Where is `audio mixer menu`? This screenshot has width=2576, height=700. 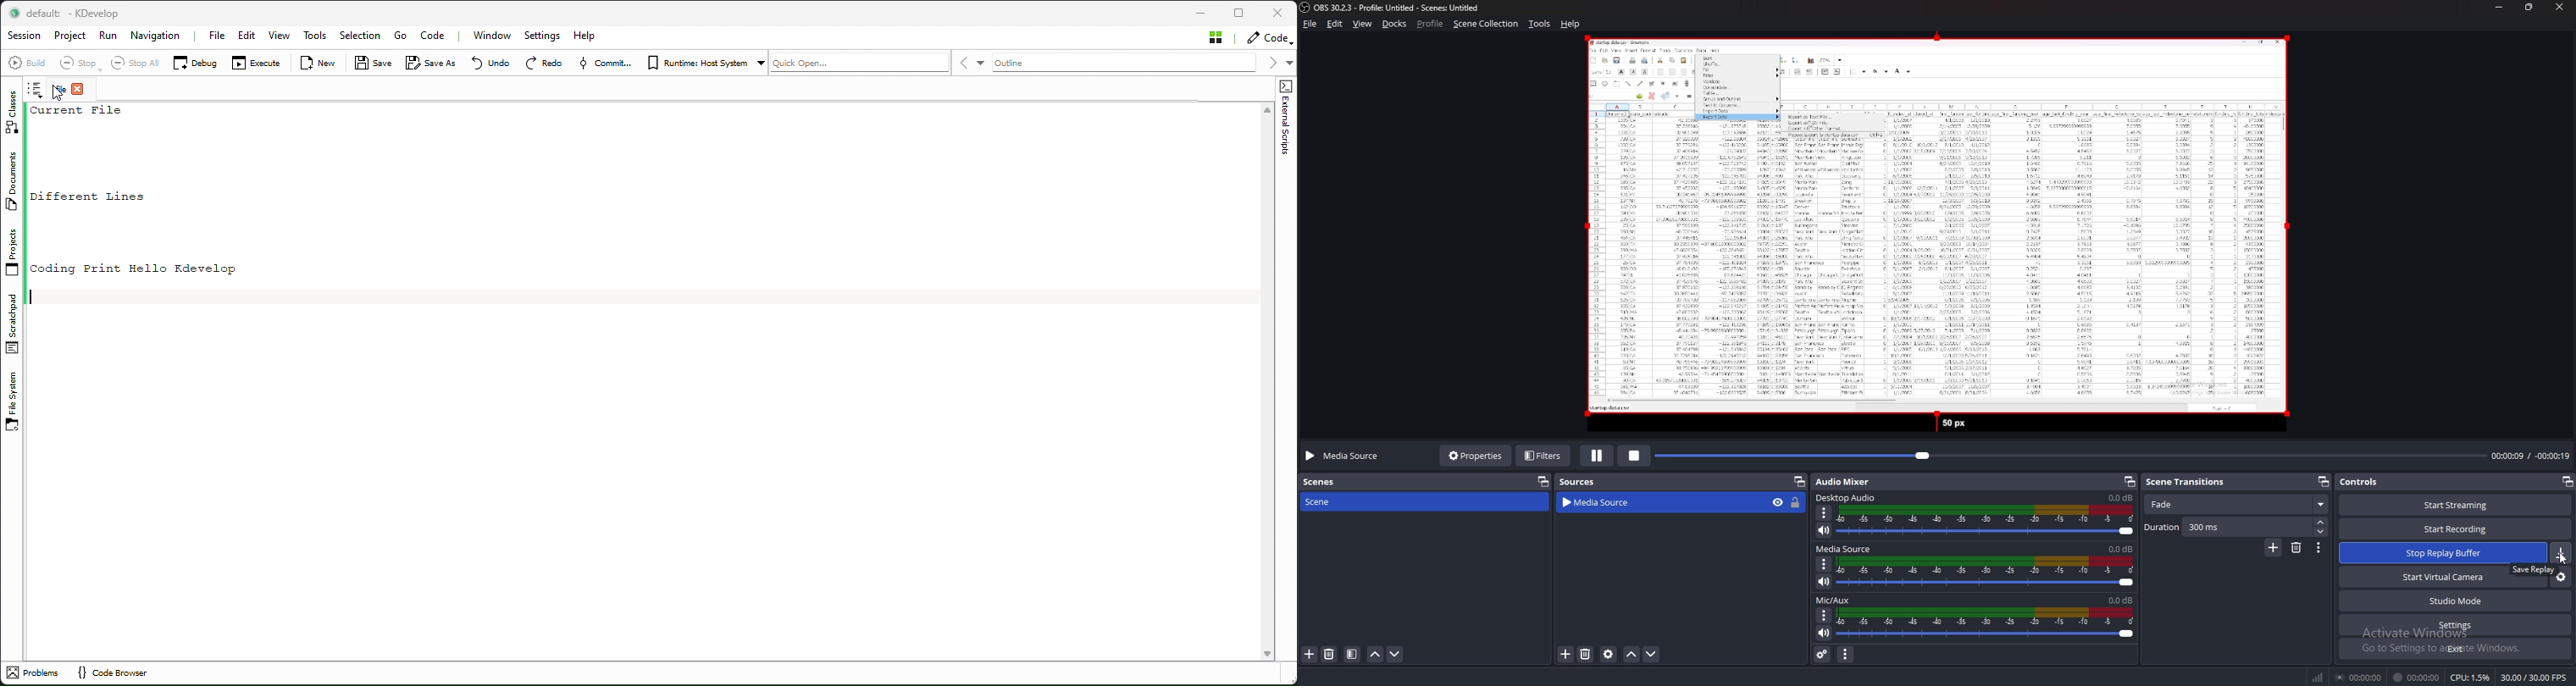
audio mixer menu is located at coordinates (1845, 655).